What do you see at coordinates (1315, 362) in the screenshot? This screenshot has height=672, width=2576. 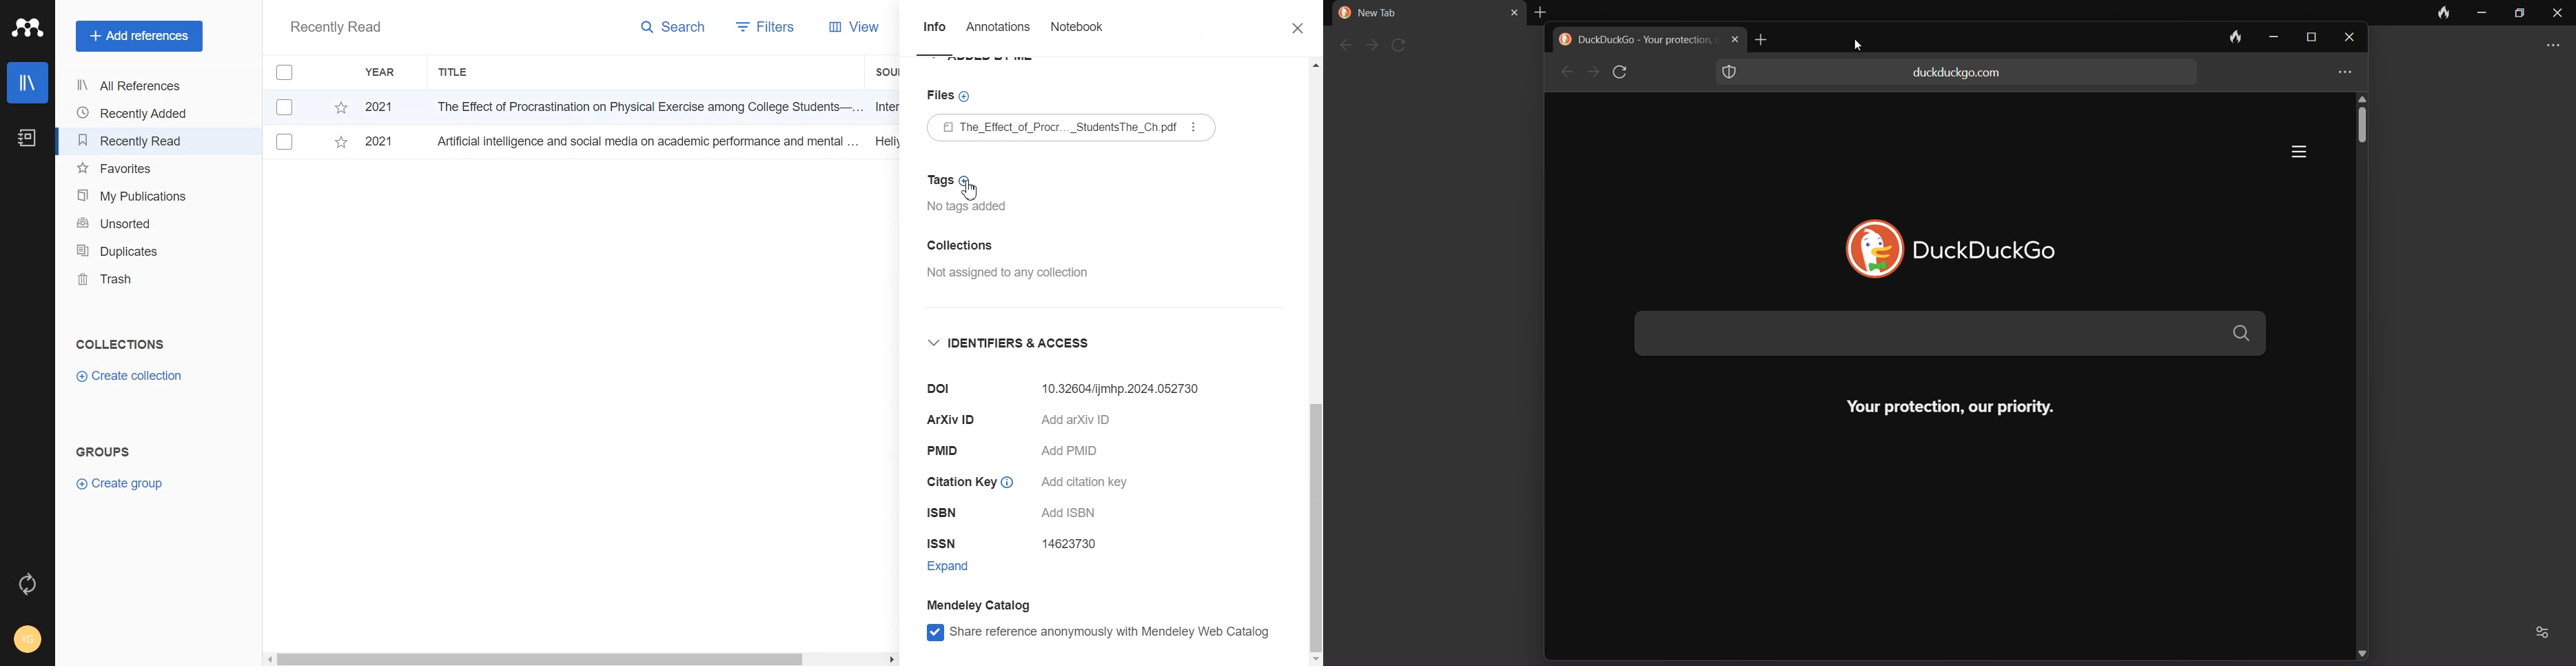 I see `Vertical scroll bar` at bounding box center [1315, 362].